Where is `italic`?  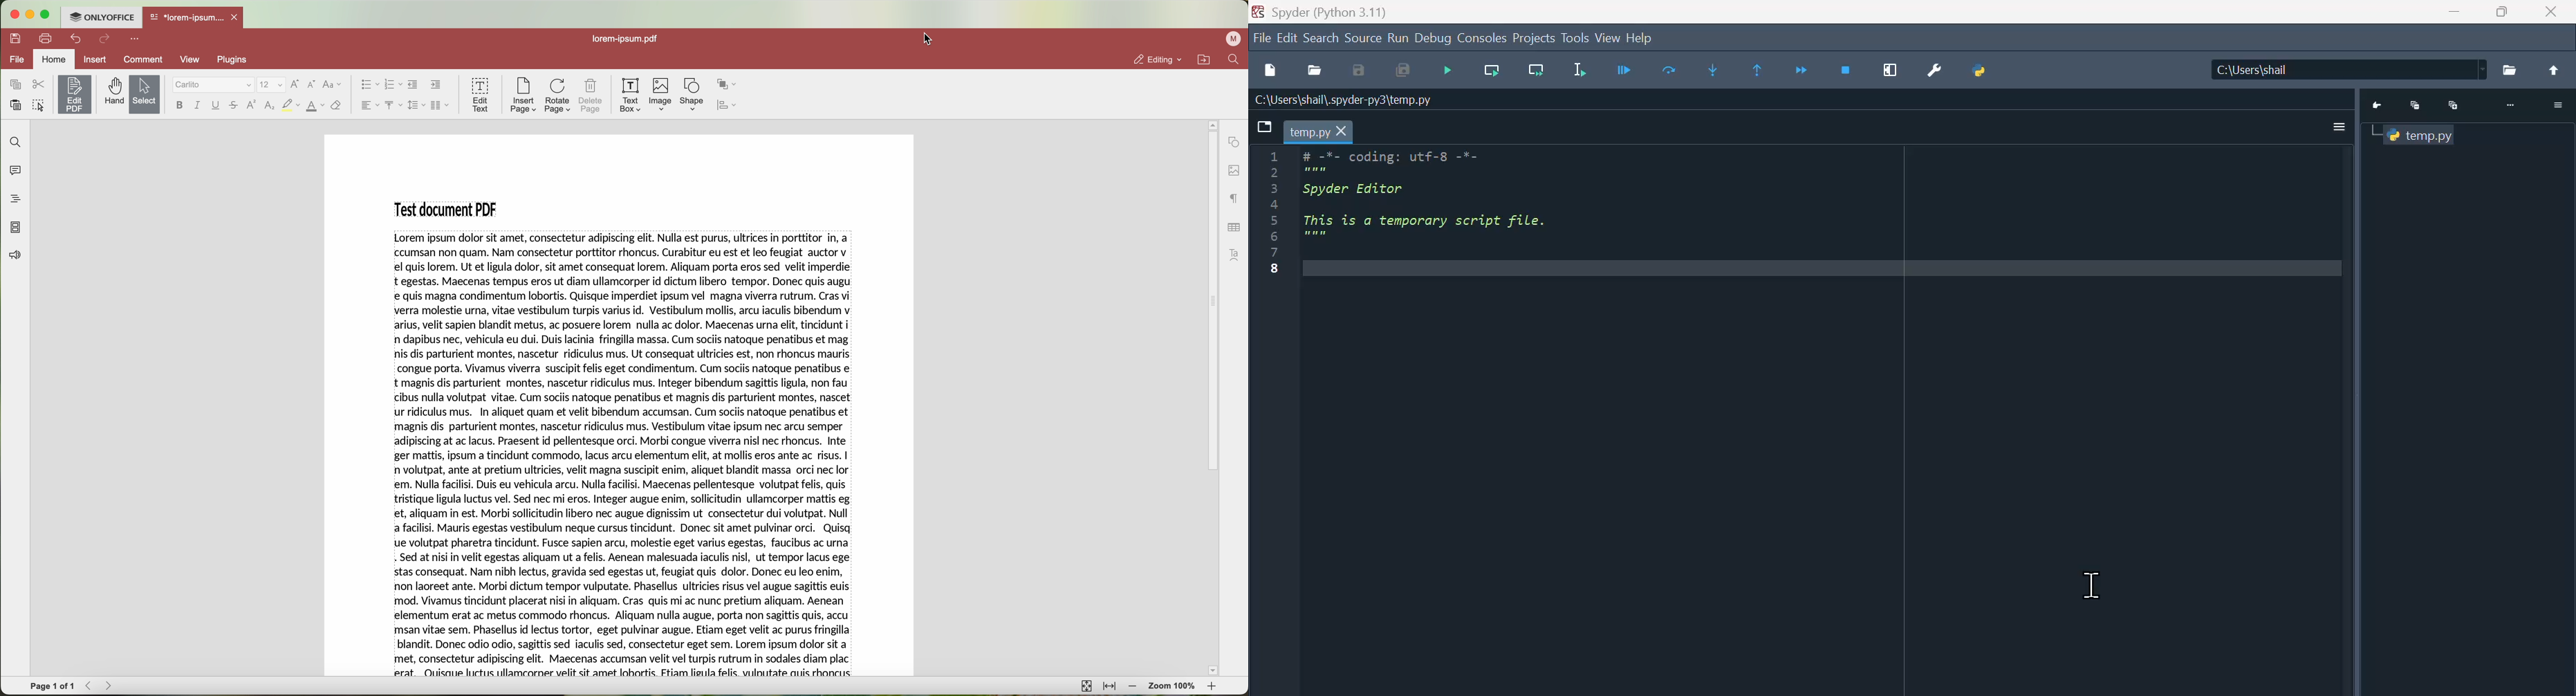
italic is located at coordinates (198, 106).